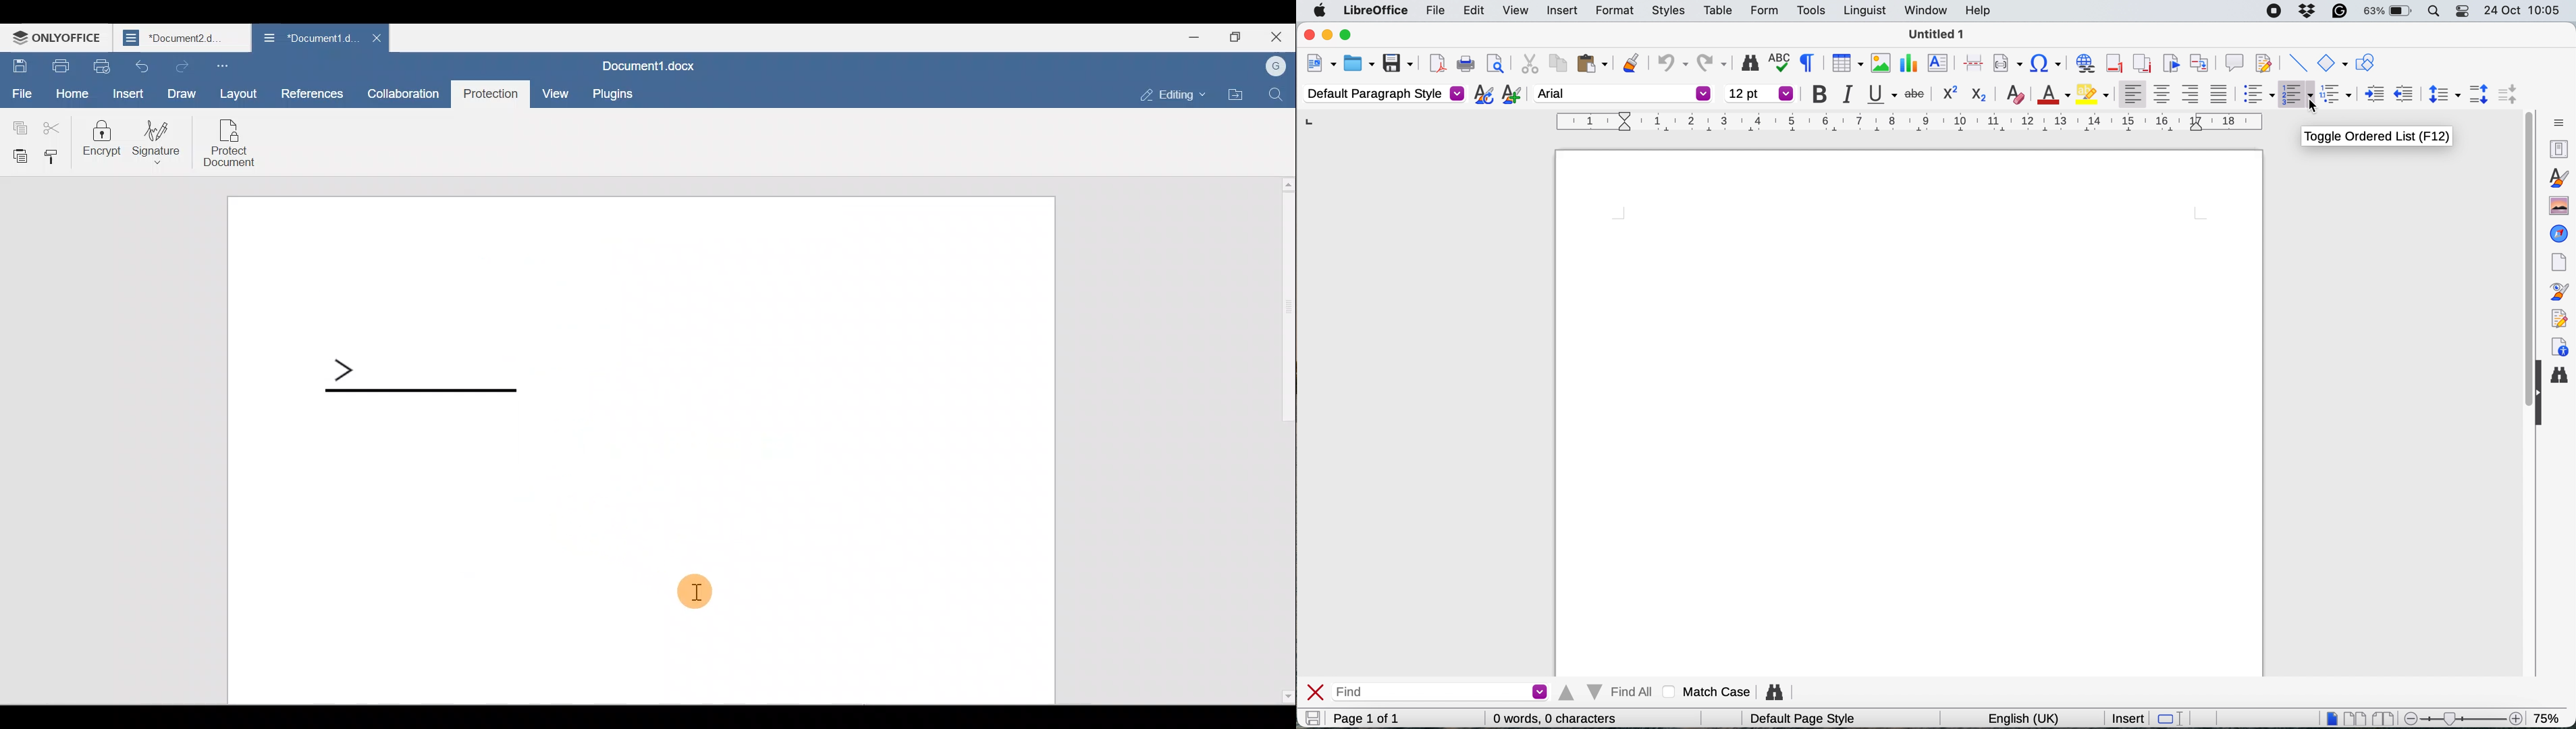 The height and width of the screenshot is (756, 2576). I want to click on insert endnote, so click(2141, 63).